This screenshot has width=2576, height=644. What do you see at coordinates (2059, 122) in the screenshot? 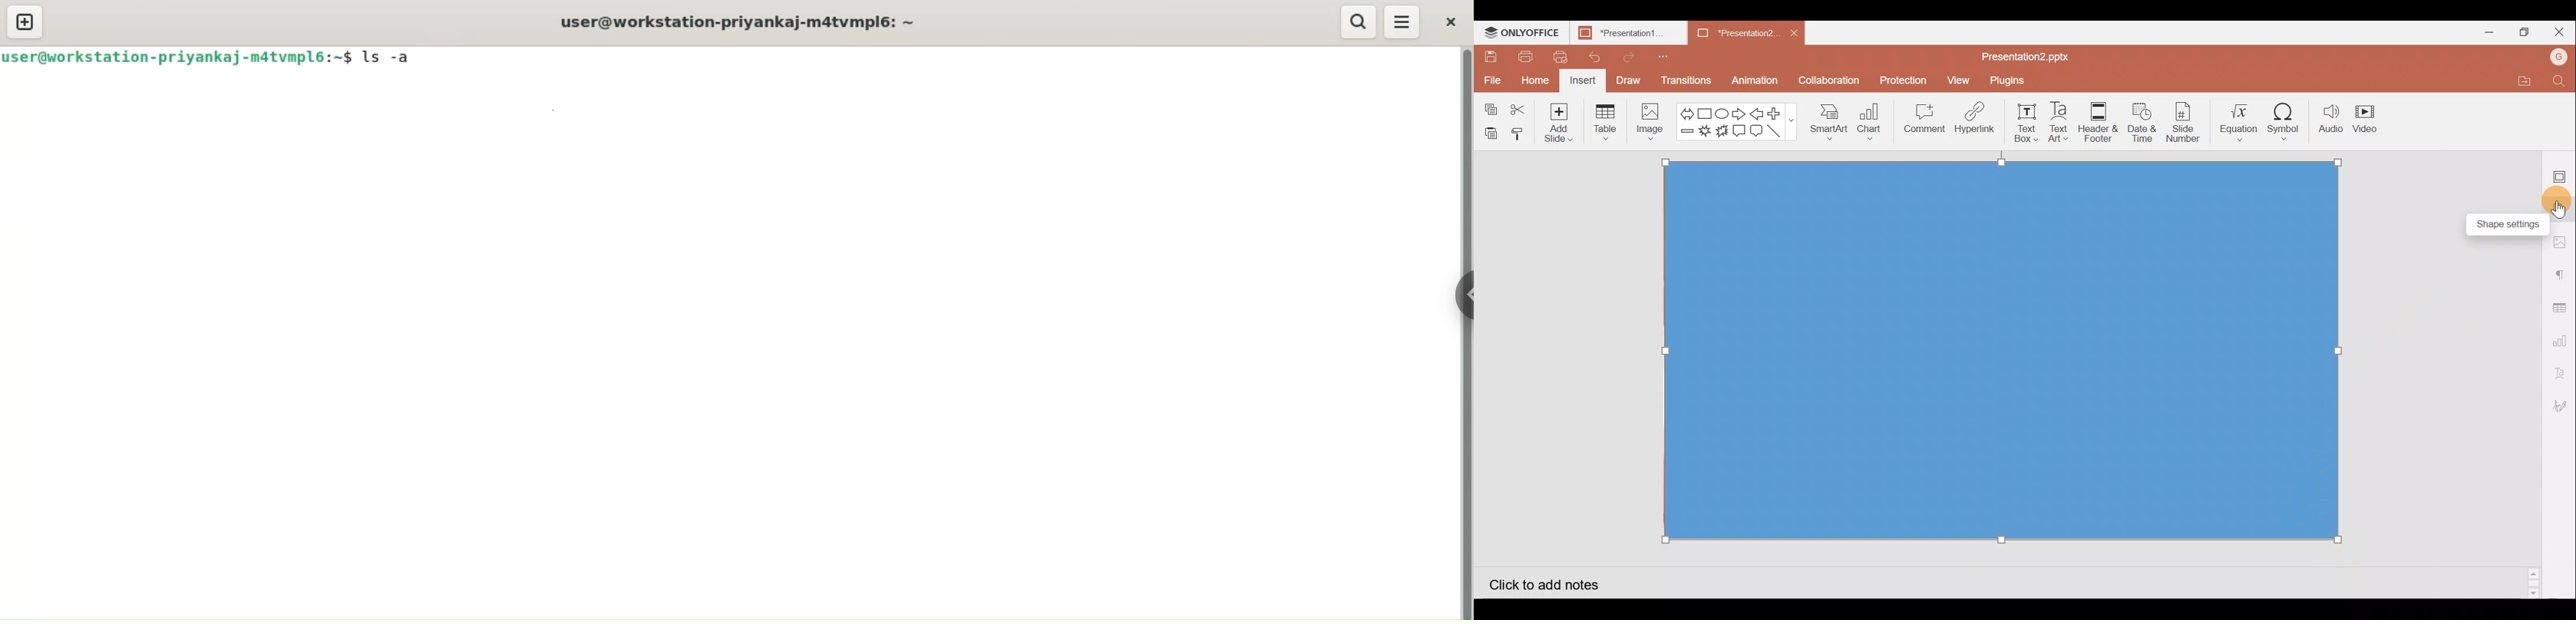
I see `Text Art` at bounding box center [2059, 122].